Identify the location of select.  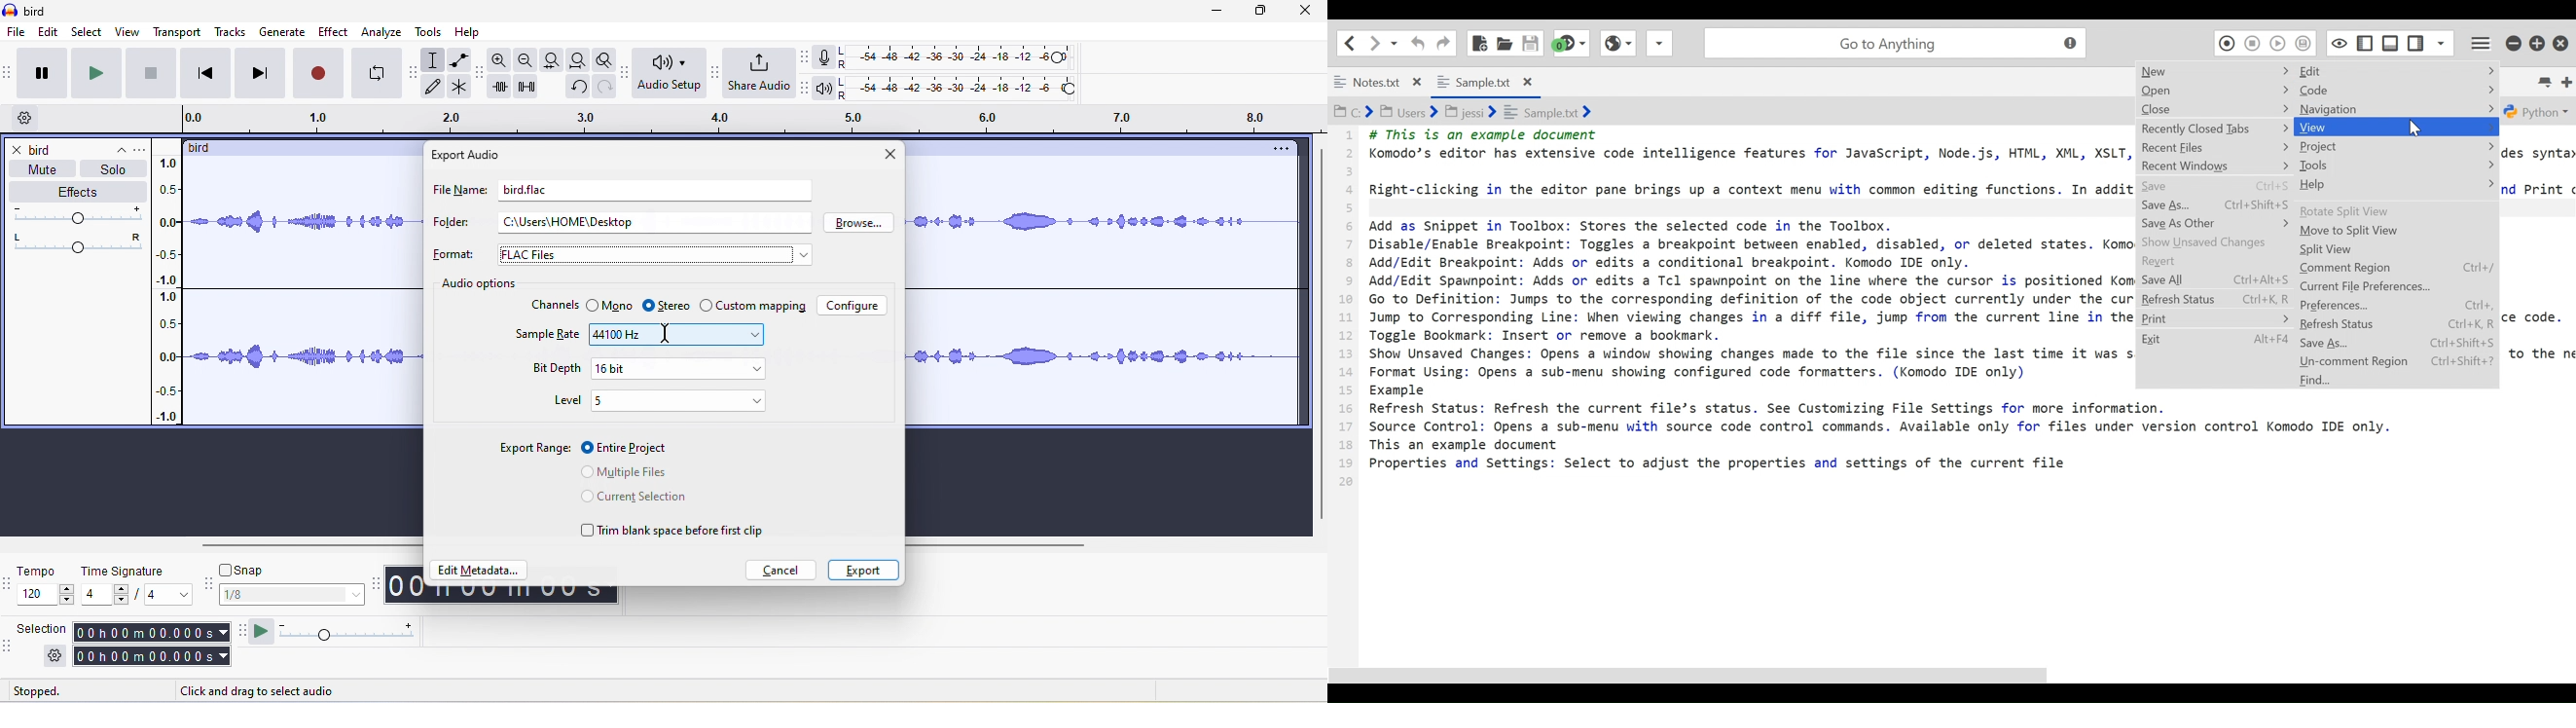
(89, 32).